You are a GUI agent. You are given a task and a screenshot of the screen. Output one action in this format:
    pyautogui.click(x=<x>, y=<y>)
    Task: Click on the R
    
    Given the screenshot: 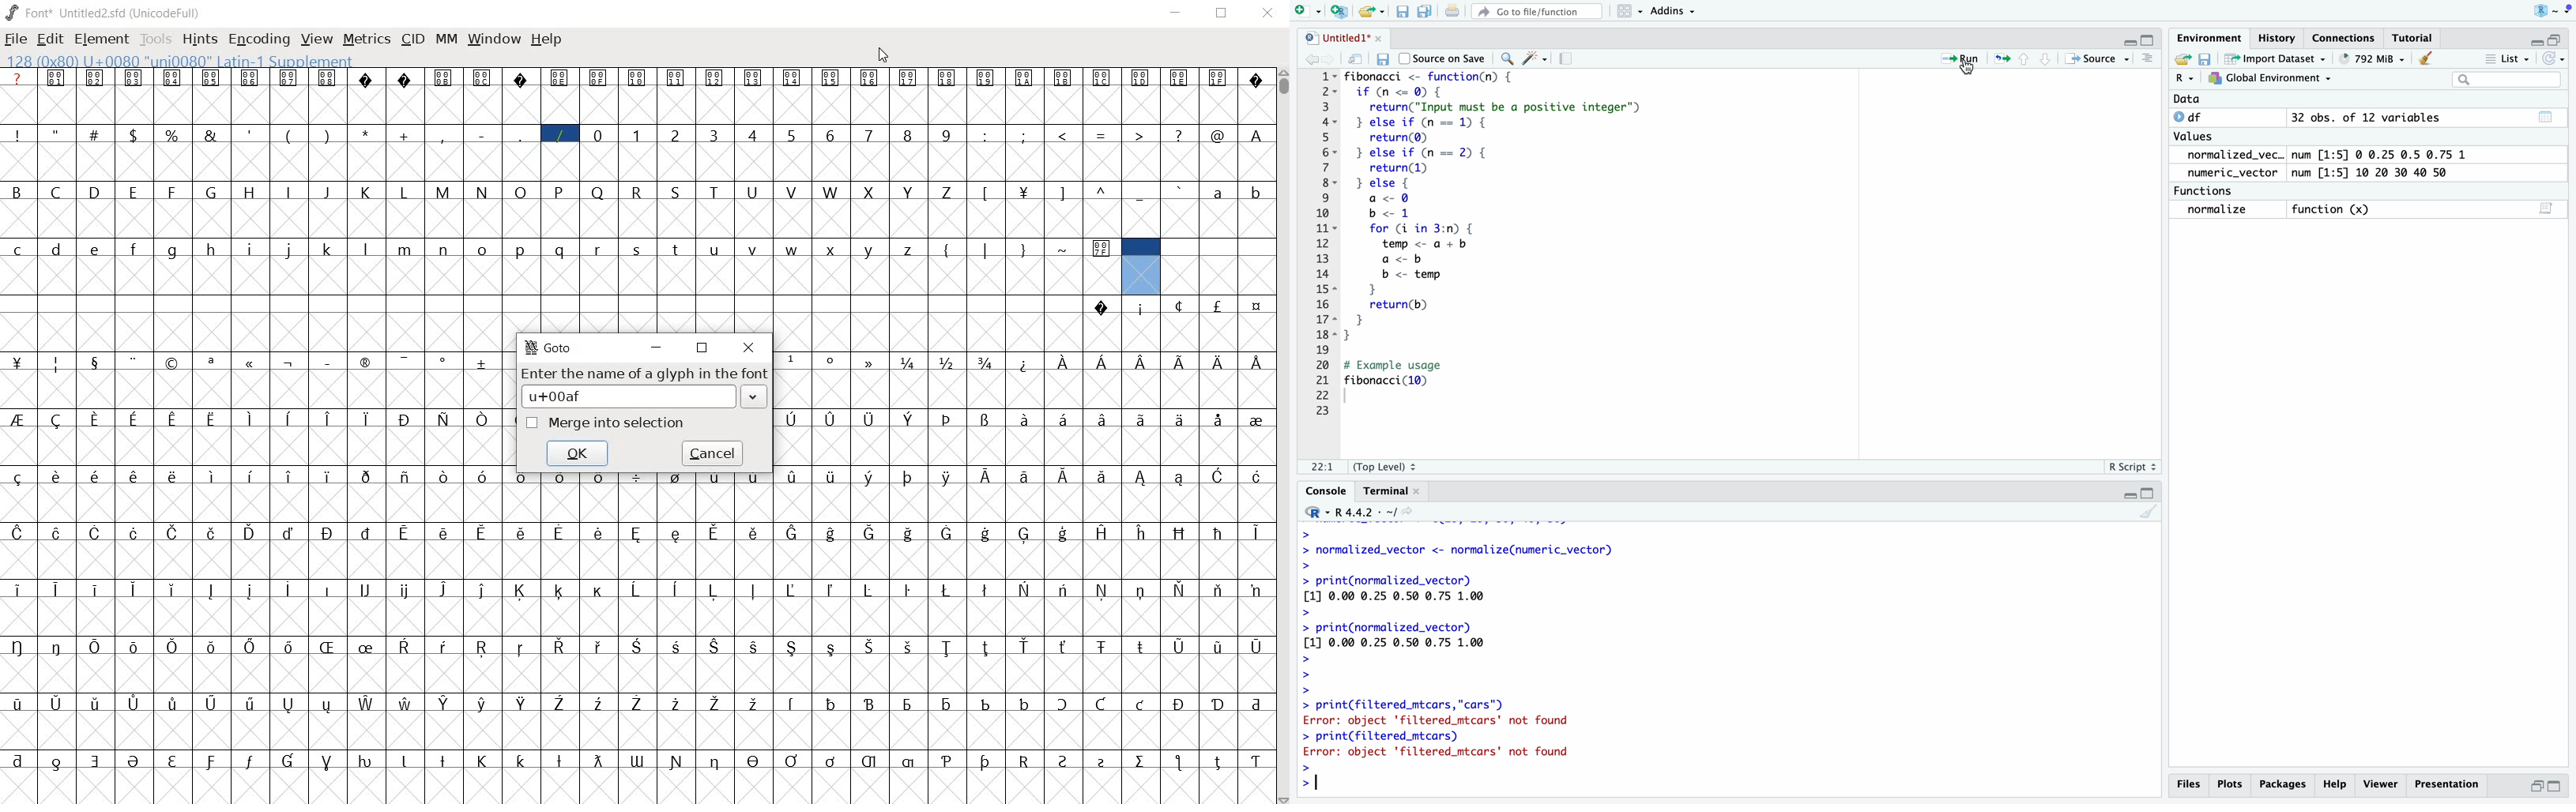 What is the action you would take?
    pyautogui.click(x=638, y=191)
    